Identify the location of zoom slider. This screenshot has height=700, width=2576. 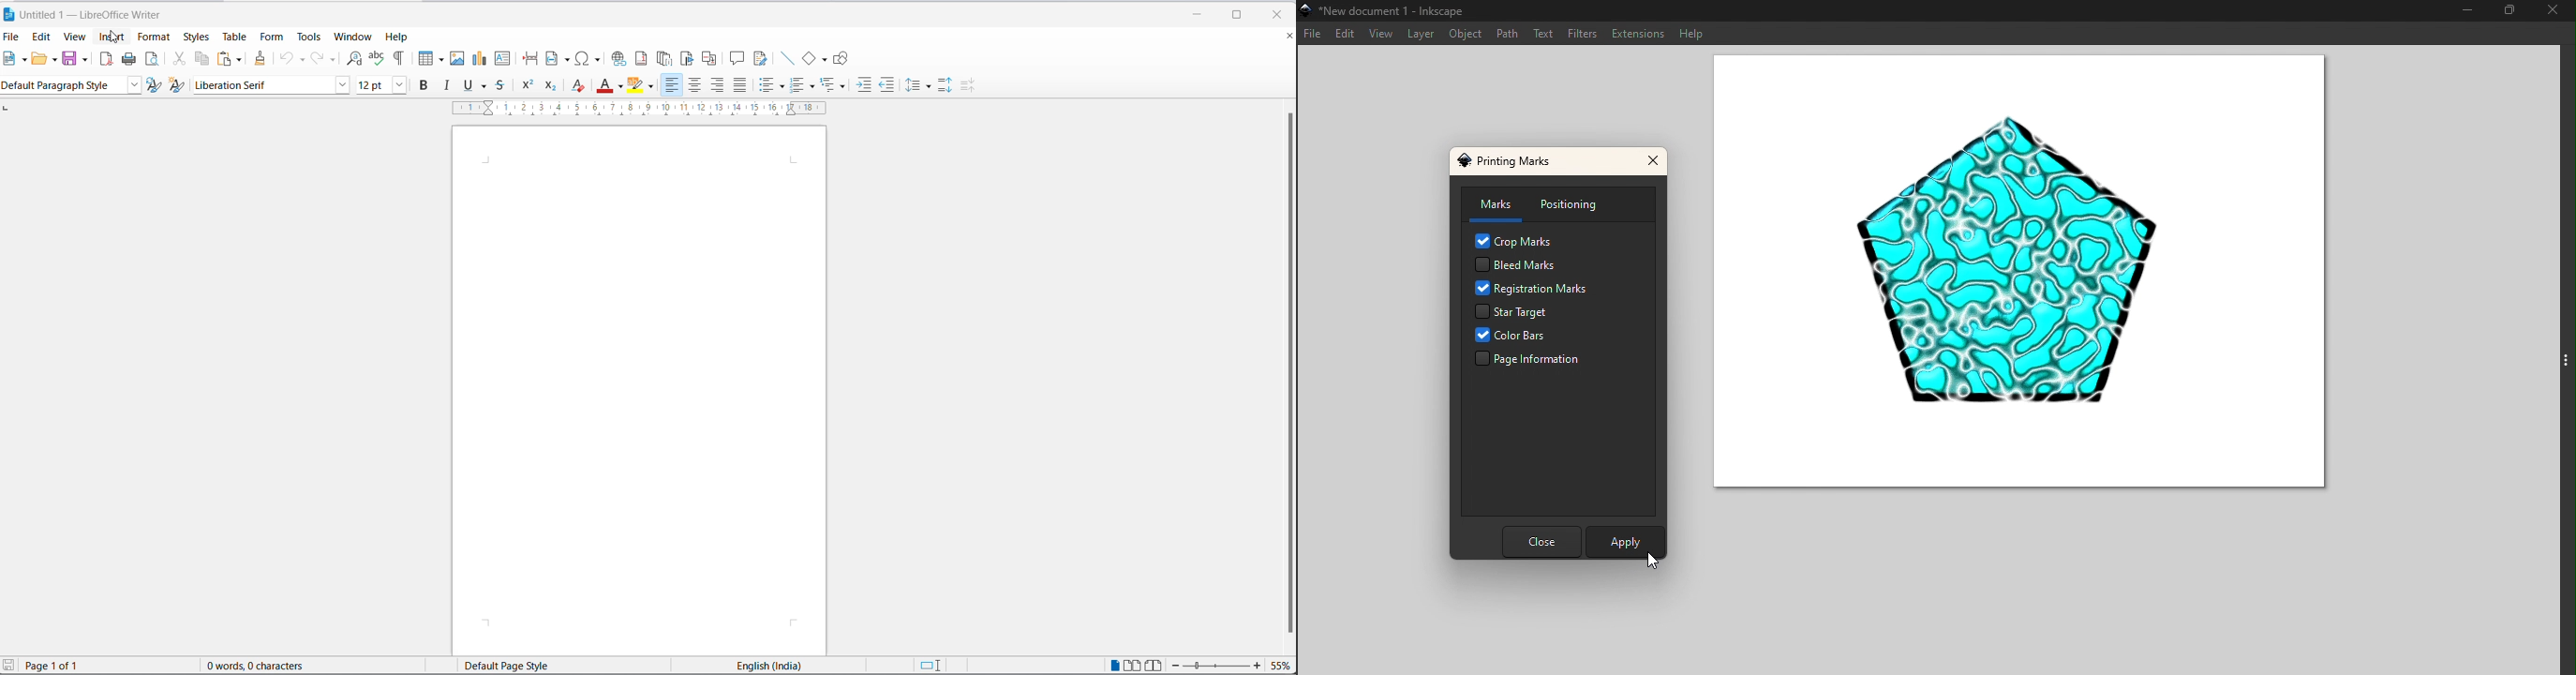
(1218, 667).